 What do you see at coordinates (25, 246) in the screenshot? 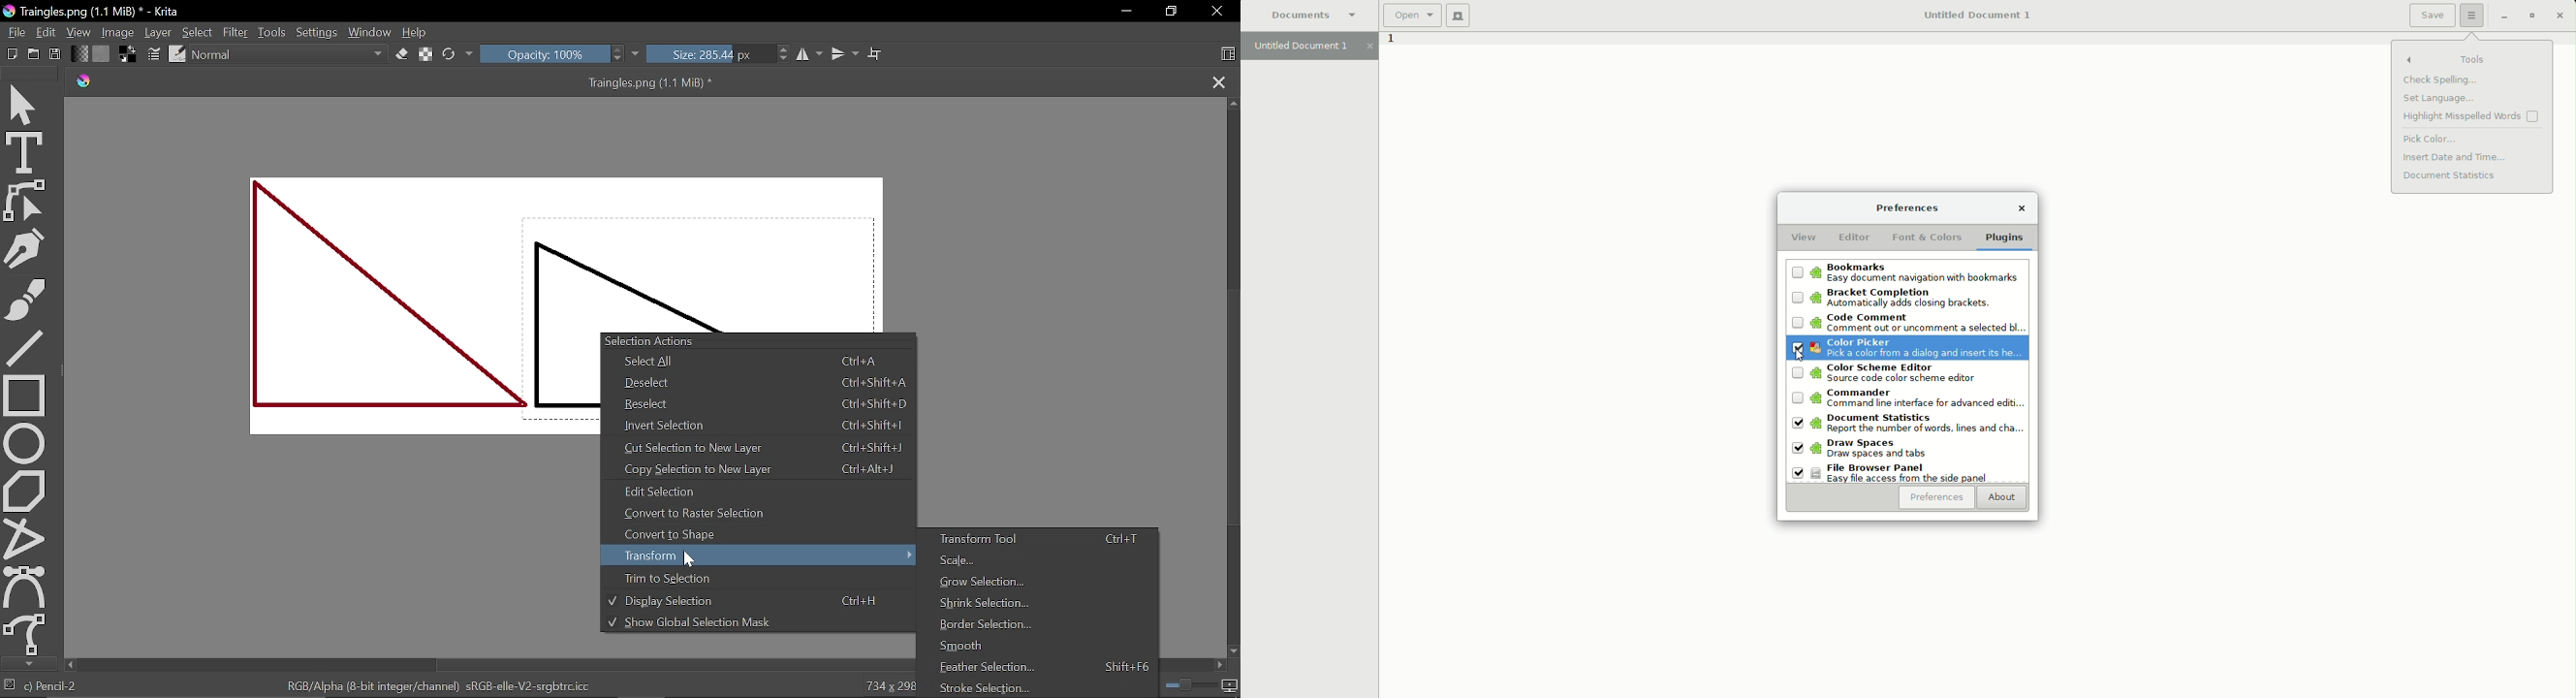
I see `Caligraphy` at bounding box center [25, 246].